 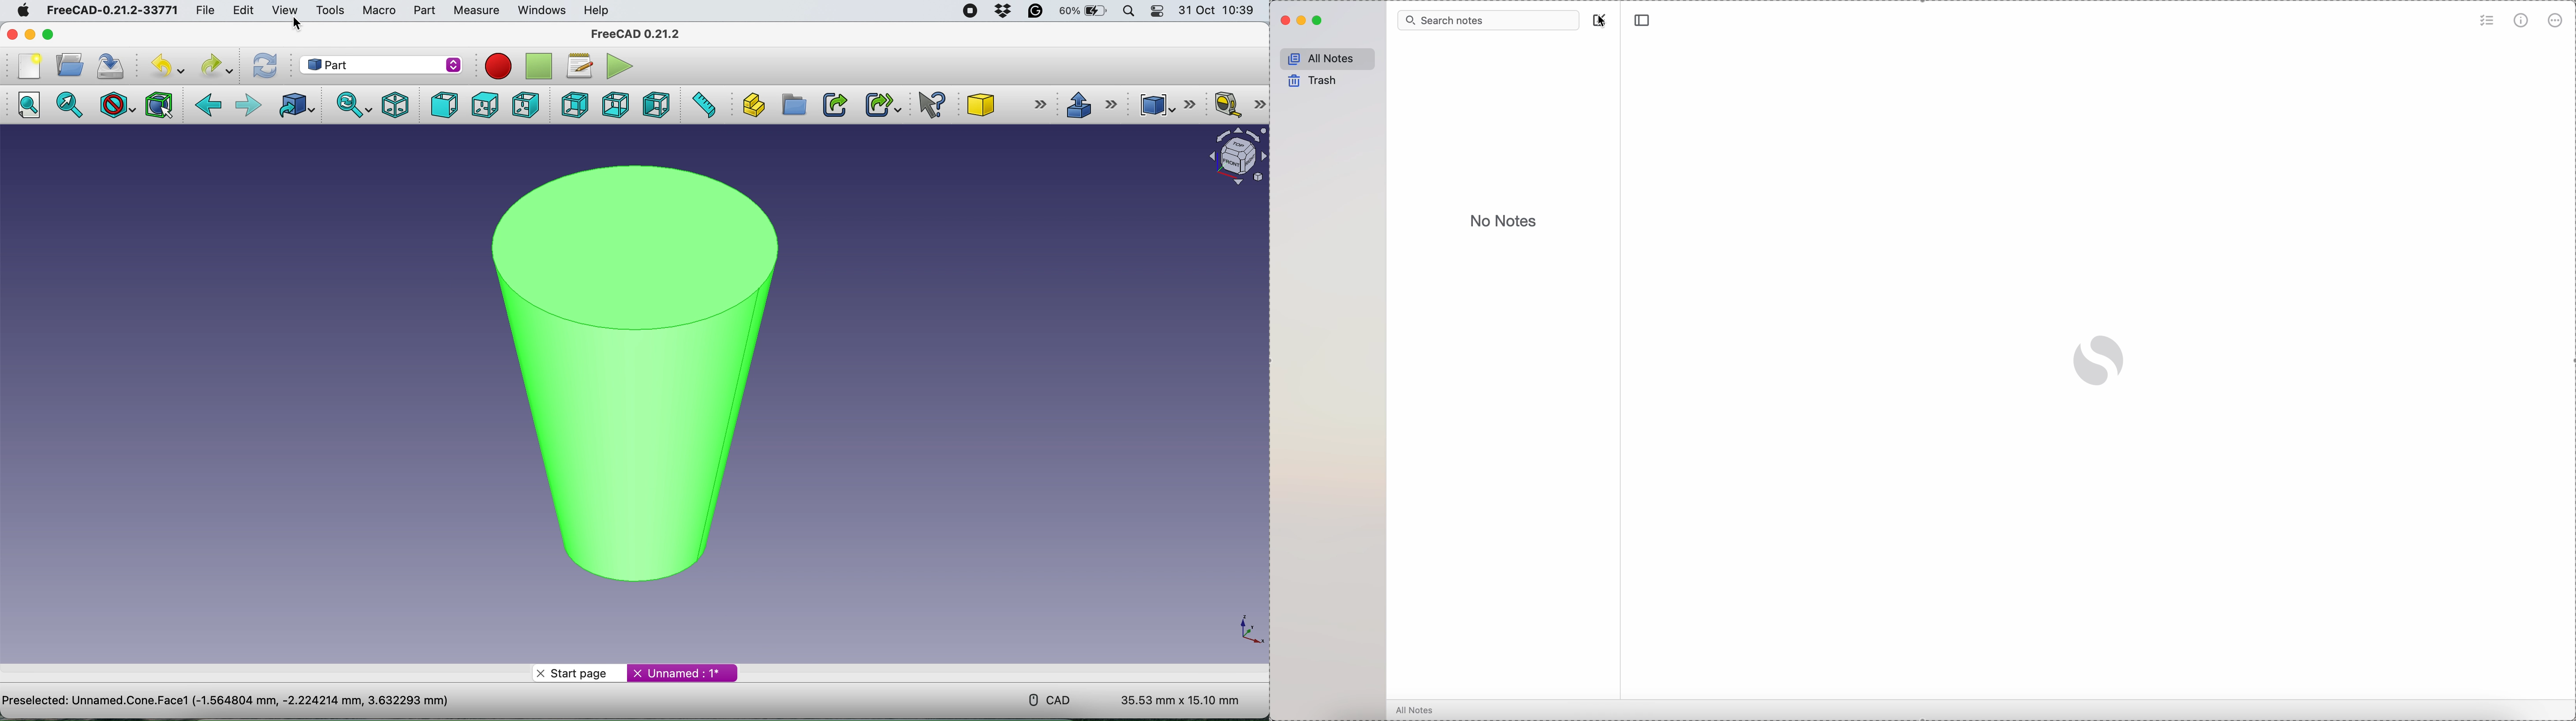 I want to click on 60%, so click(x=1083, y=12).